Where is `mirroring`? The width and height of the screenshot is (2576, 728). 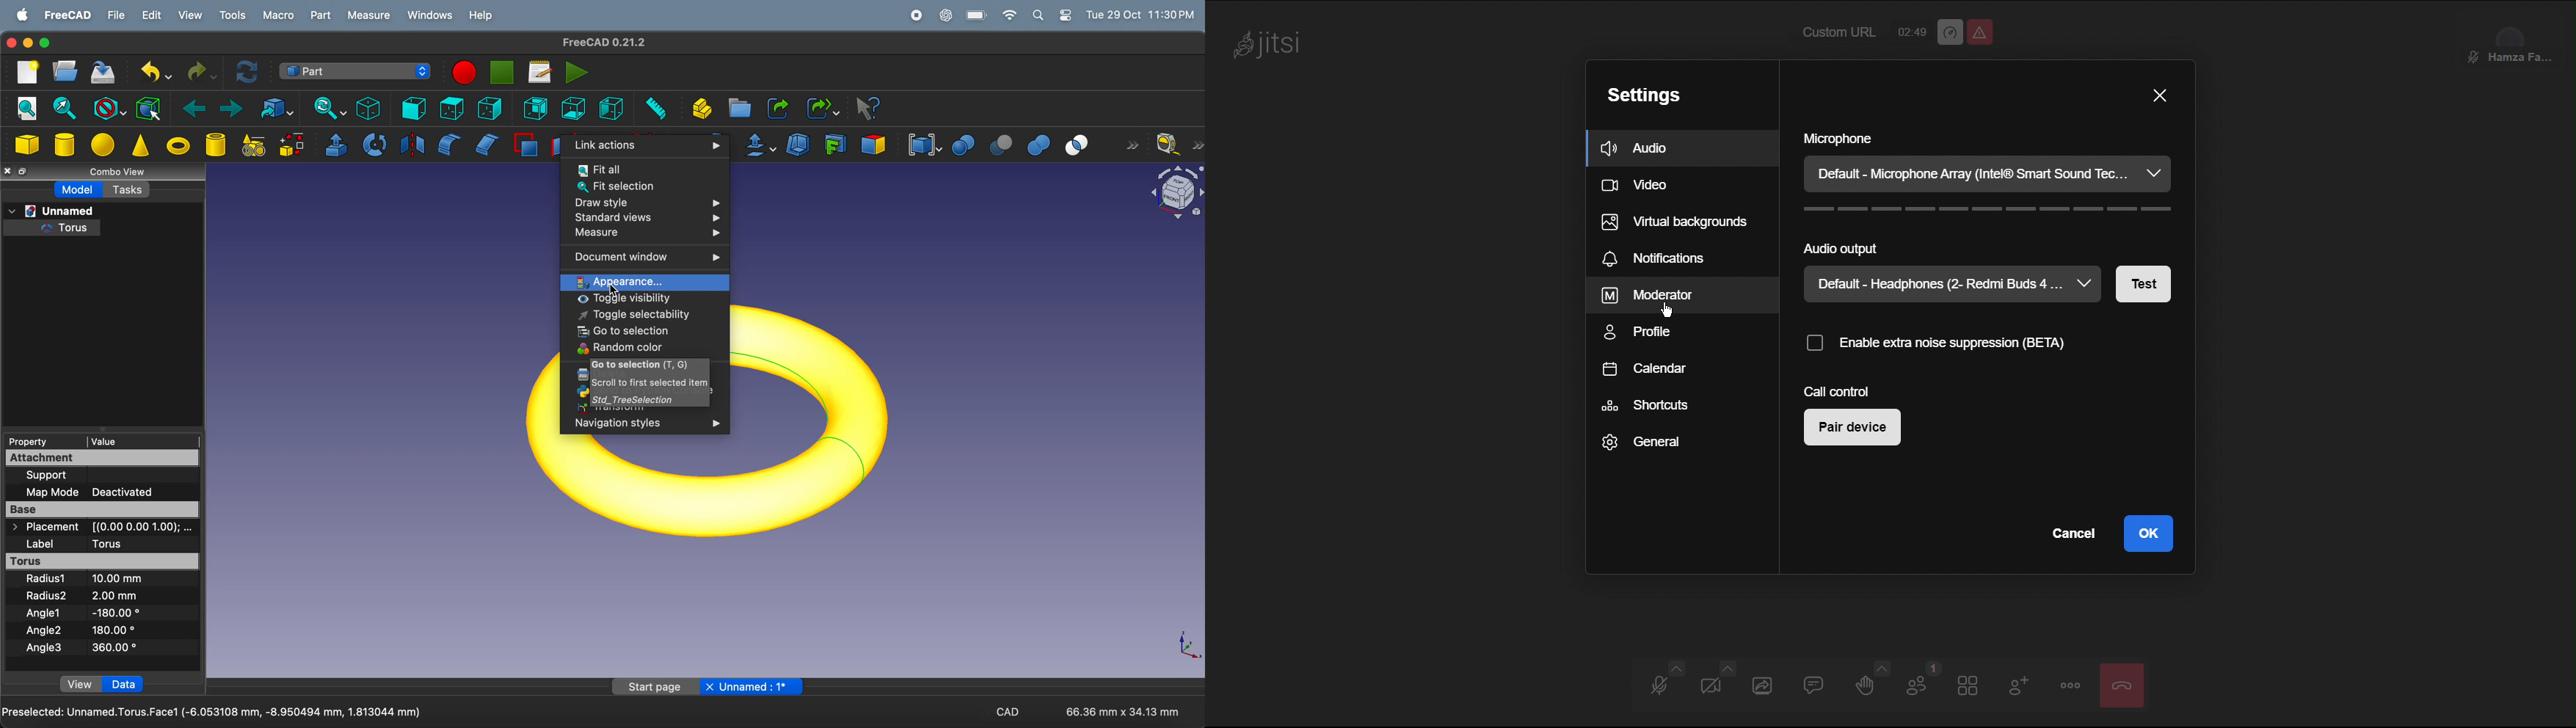
mirroring is located at coordinates (410, 144).